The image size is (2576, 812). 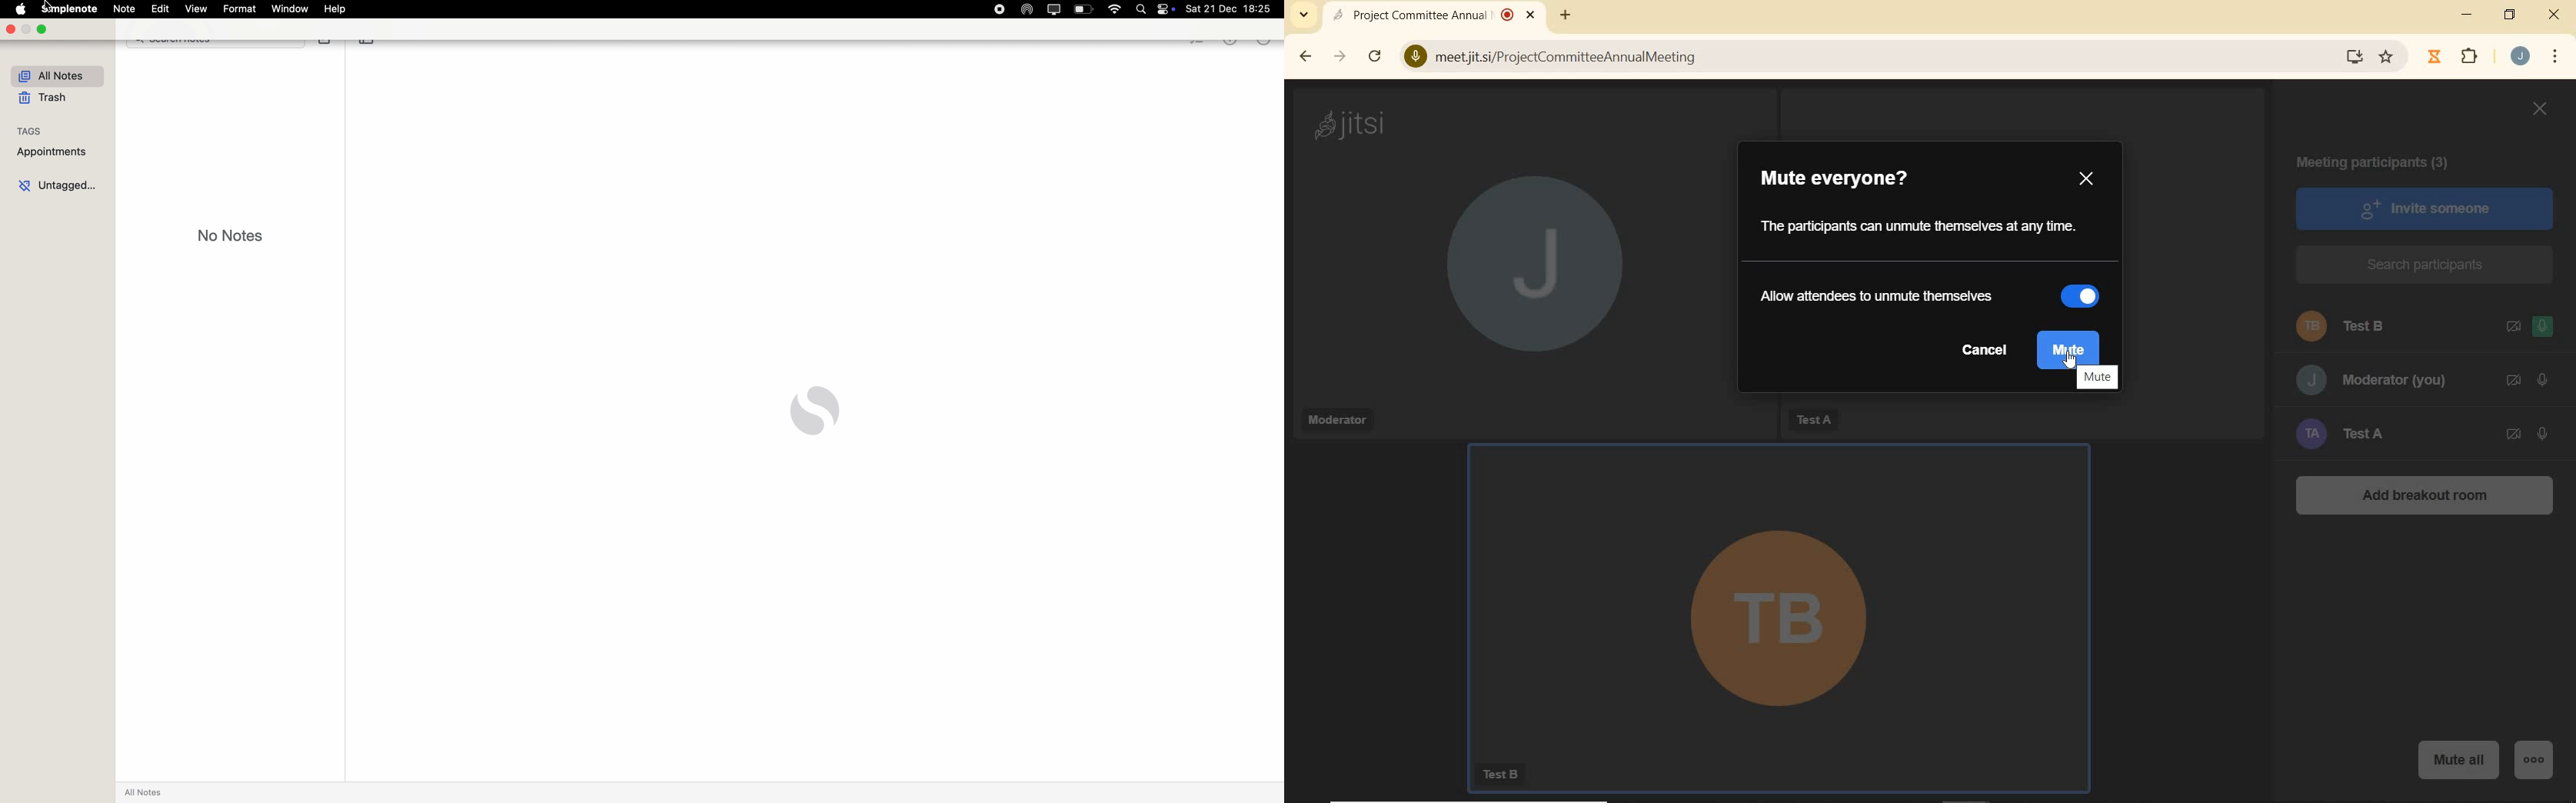 I want to click on date and hour, so click(x=1229, y=8).